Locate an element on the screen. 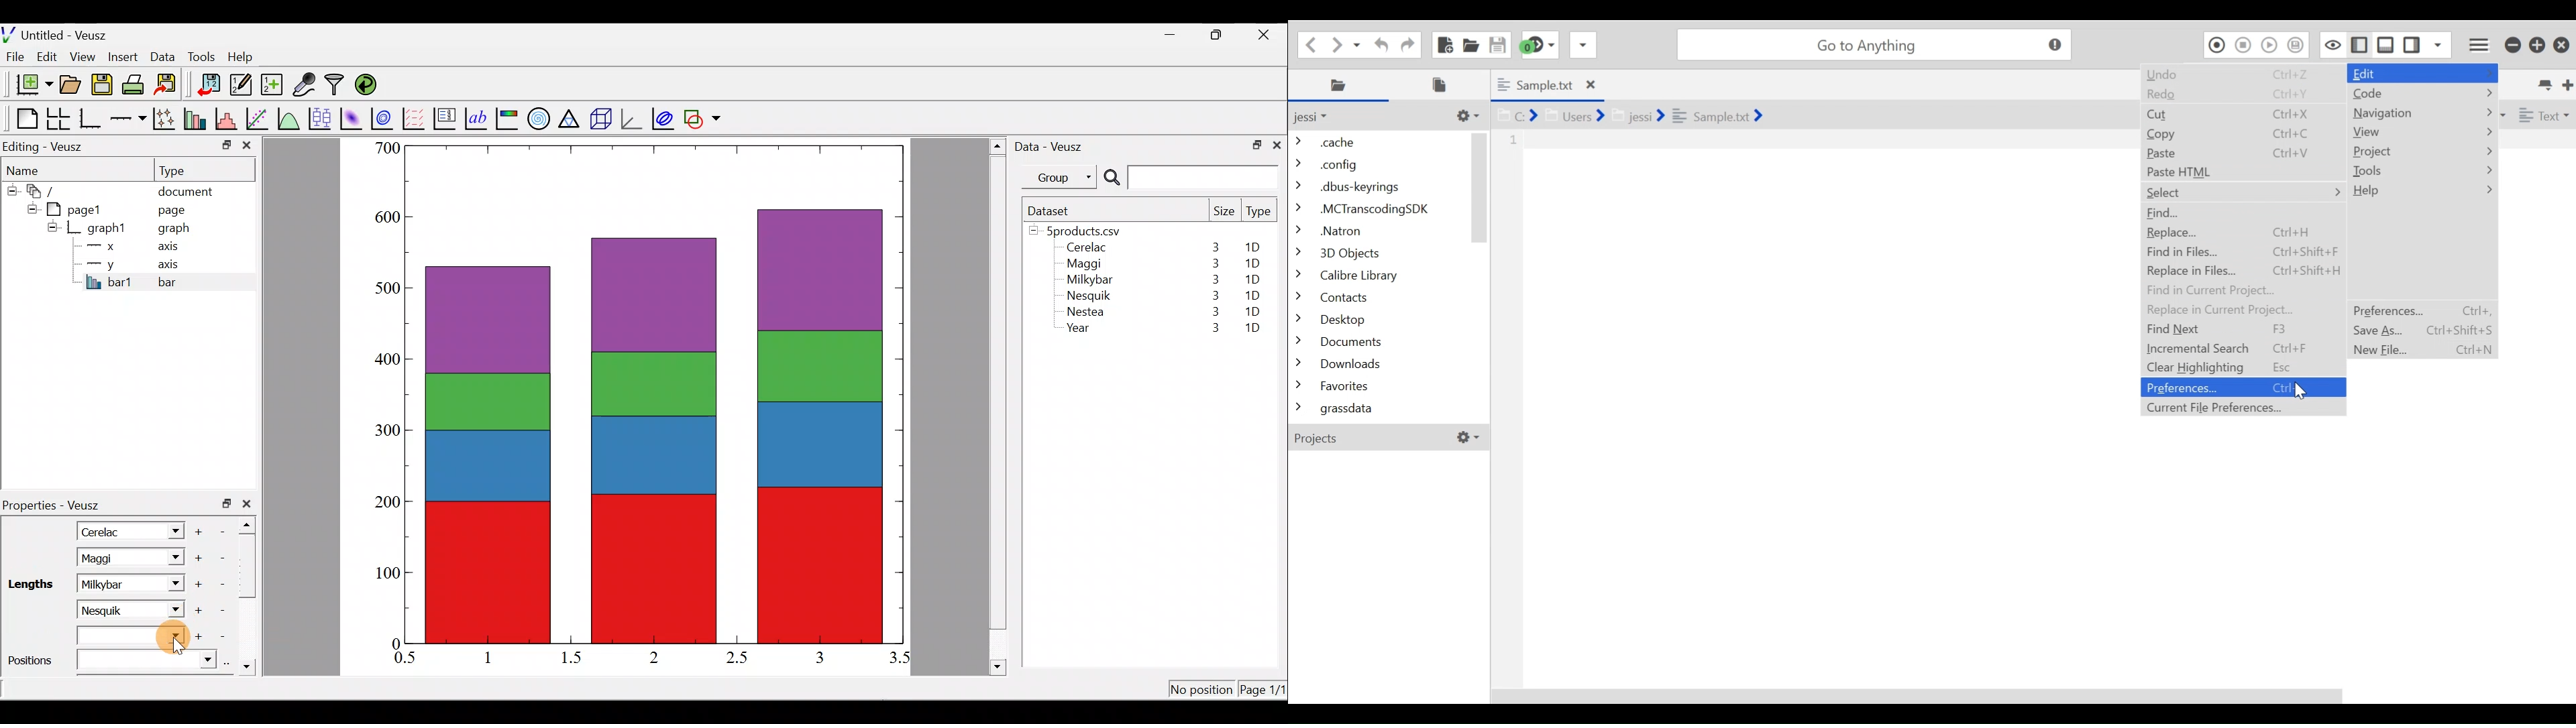 The width and height of the screenshot is (2576, 728). remove item is located at coordinates (221, 558).